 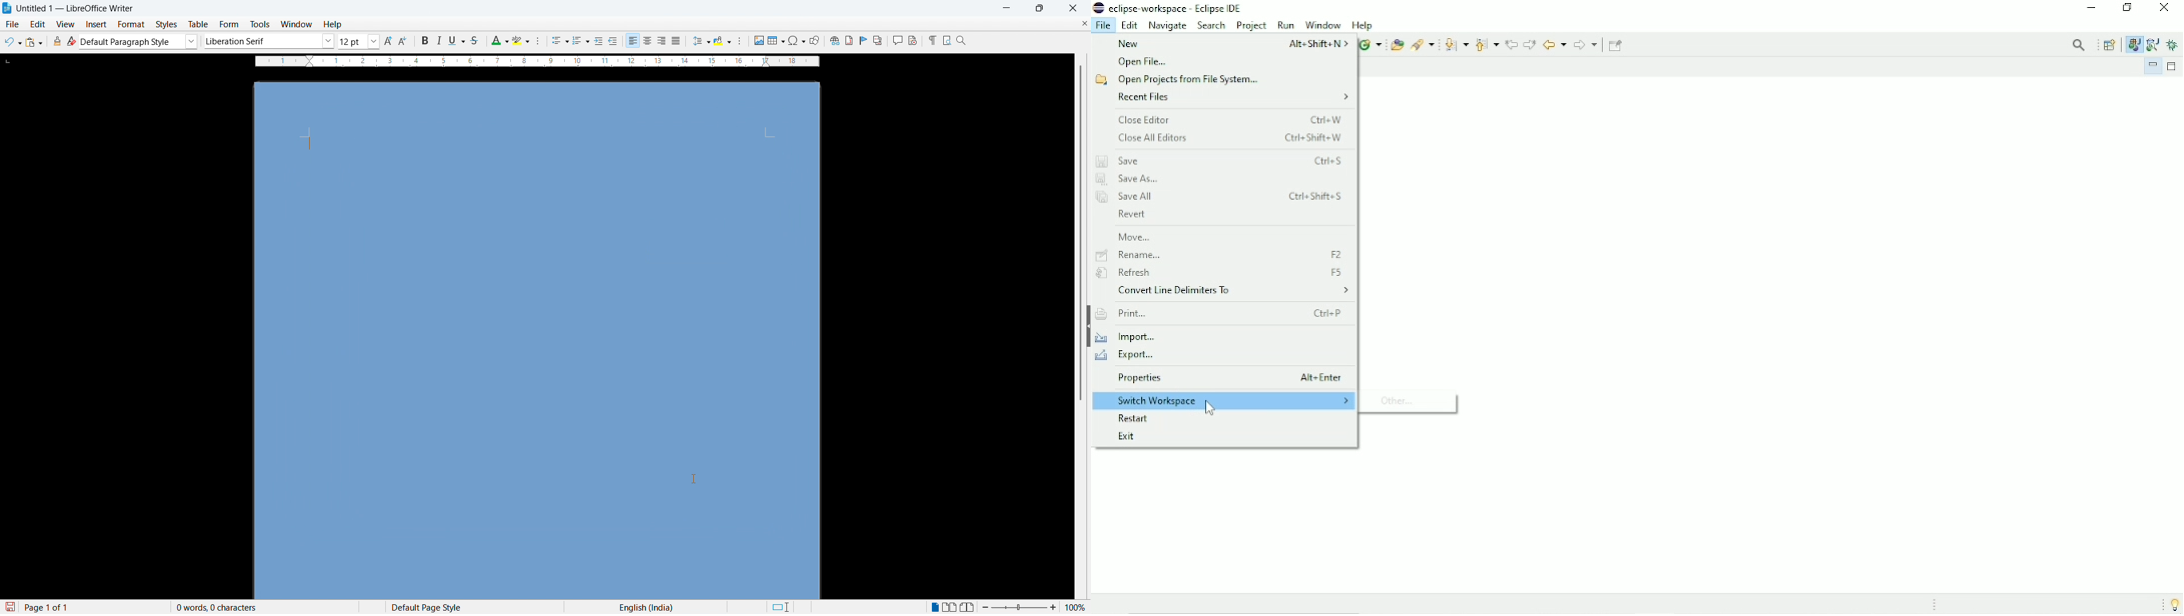 What do you see at coordinates (1222, 198) in the screenshot?
I see `Save all` at bounding box center [1222, 198].